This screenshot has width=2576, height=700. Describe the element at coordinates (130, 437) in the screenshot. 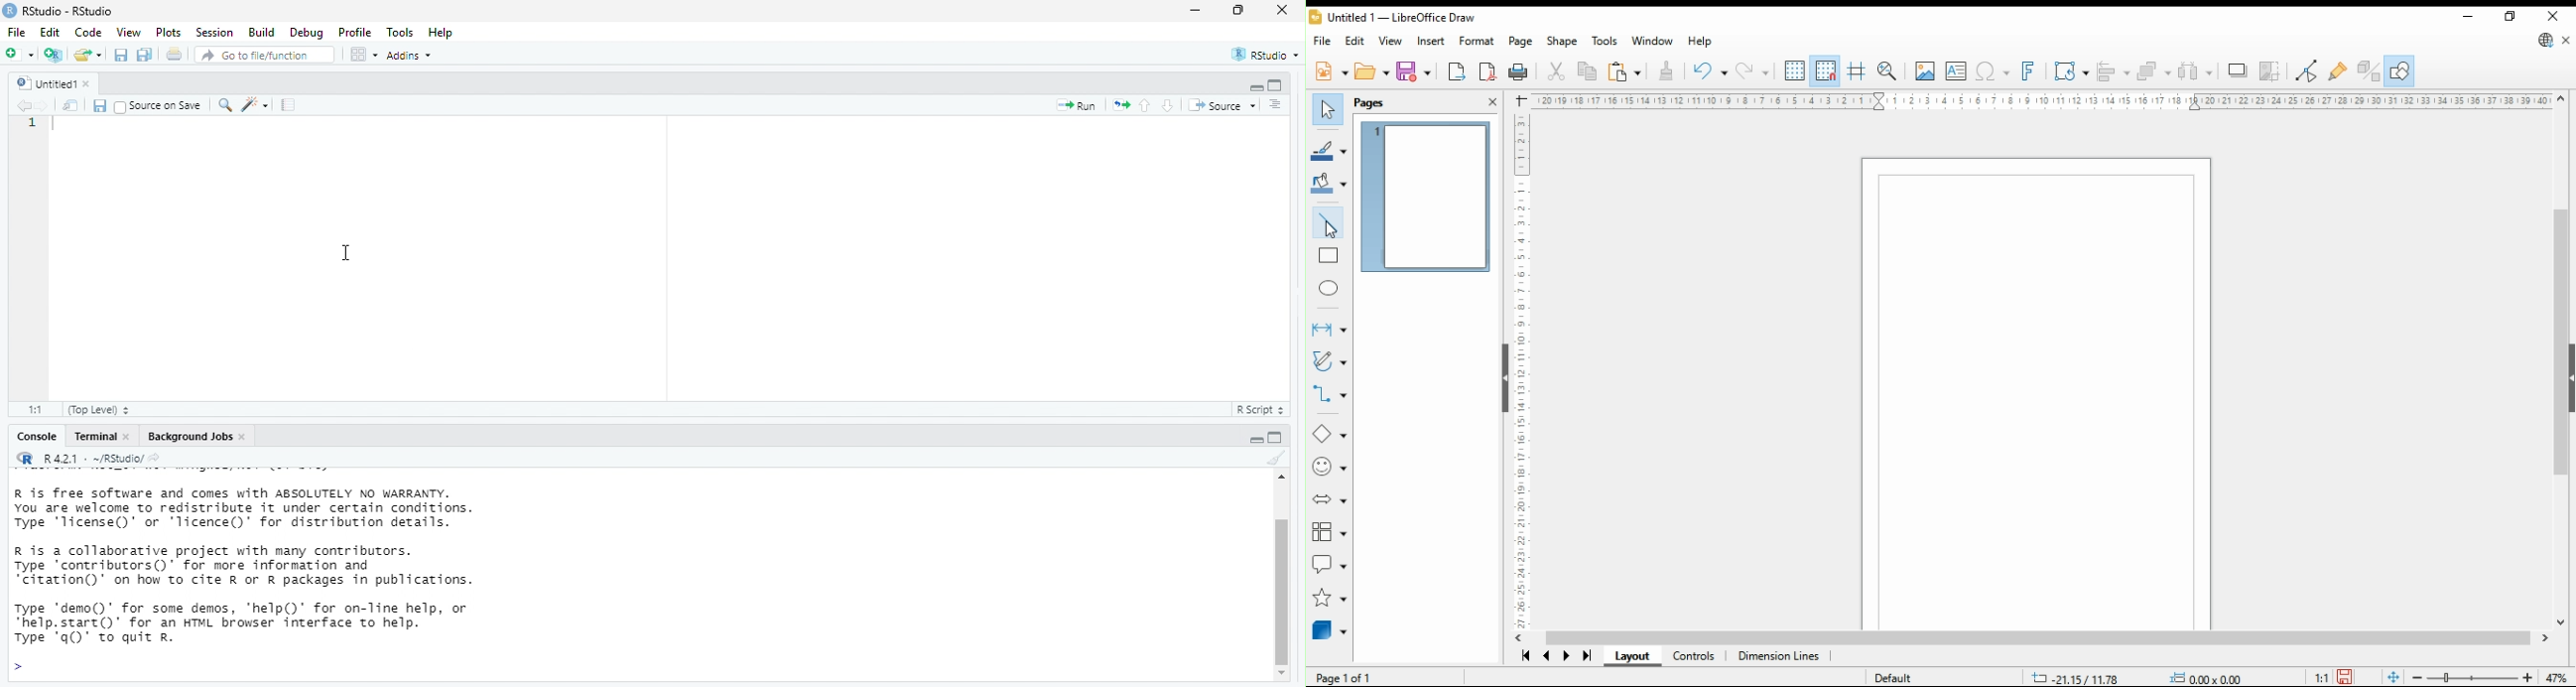

I see `close` at that location.